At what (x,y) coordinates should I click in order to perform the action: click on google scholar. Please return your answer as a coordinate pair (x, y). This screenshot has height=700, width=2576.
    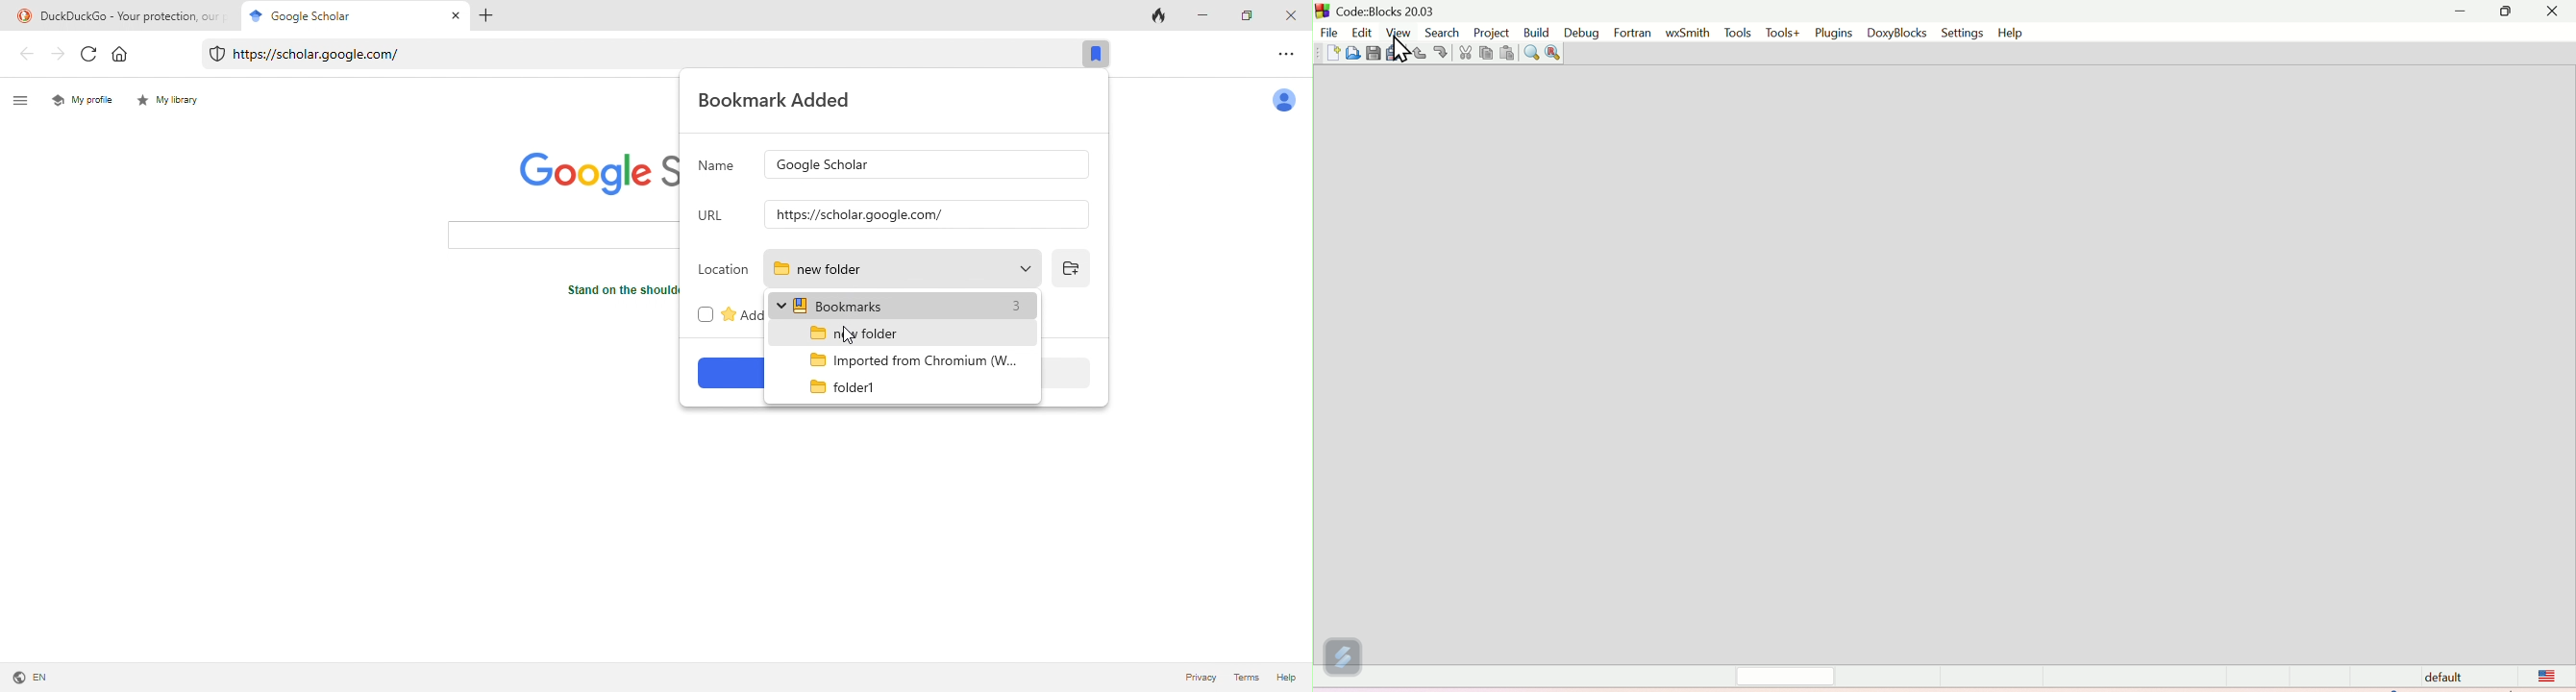
    Looking at the image, I should click on (293, 14).